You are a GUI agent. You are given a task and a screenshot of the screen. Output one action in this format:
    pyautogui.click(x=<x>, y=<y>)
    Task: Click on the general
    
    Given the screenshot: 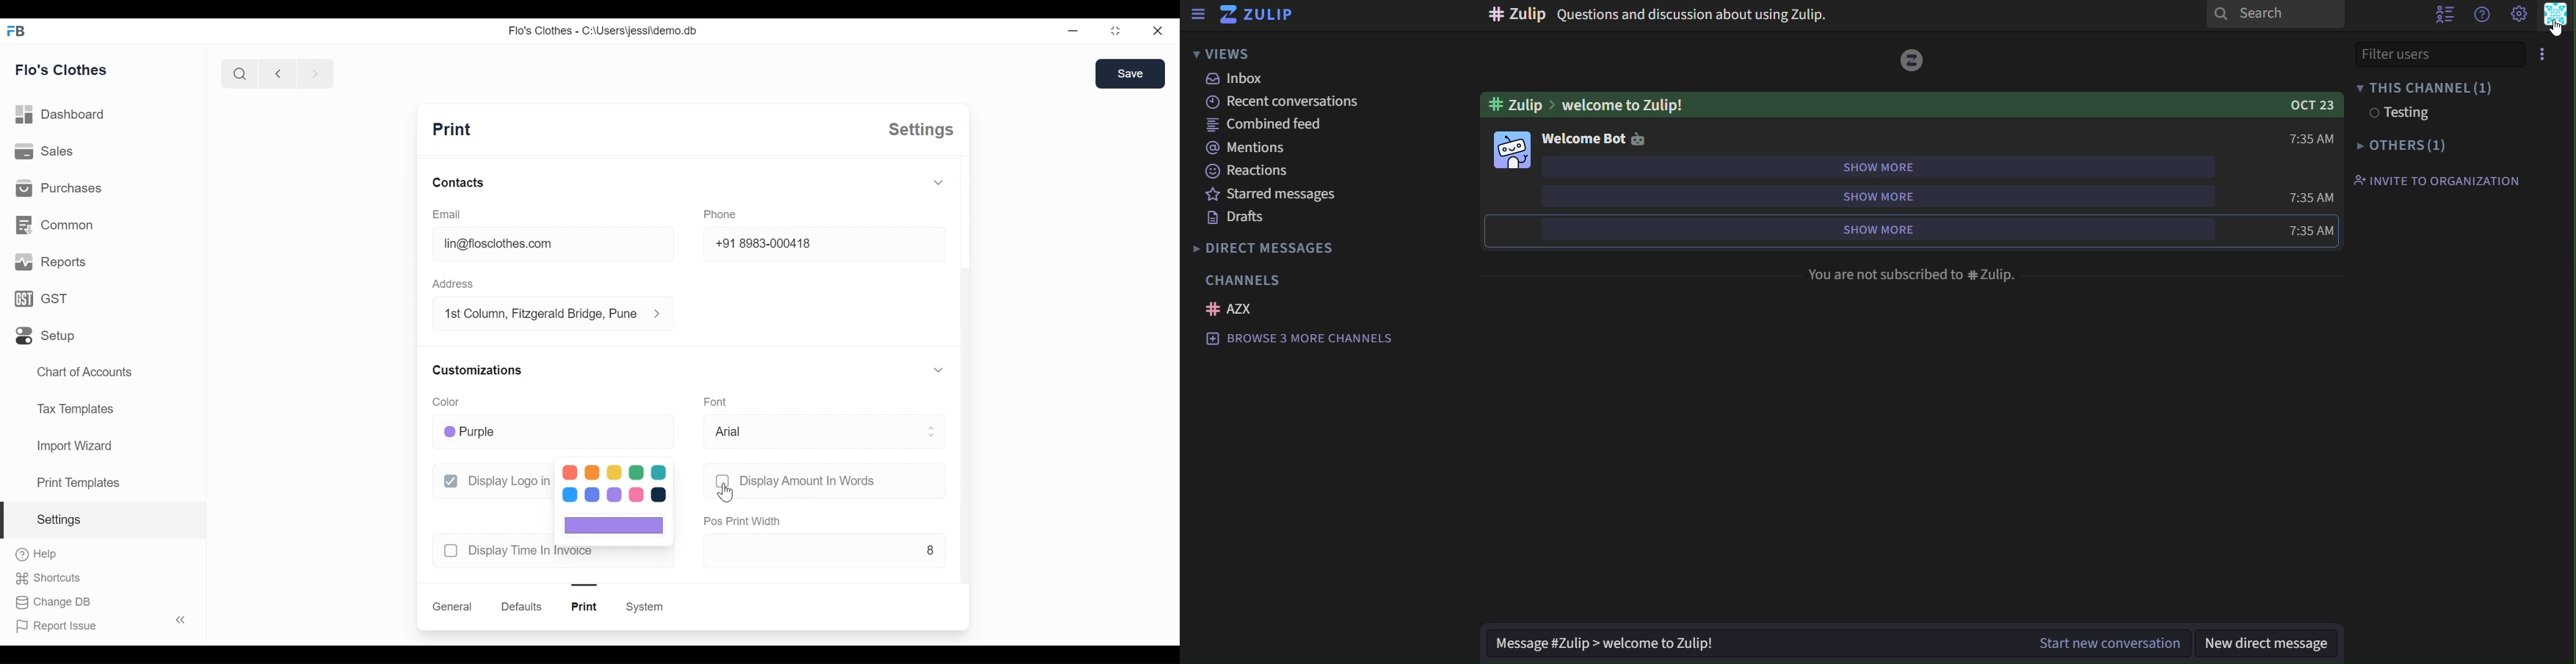 What is the action you would take?
    pyautogui.click(x=453, y=607)
    